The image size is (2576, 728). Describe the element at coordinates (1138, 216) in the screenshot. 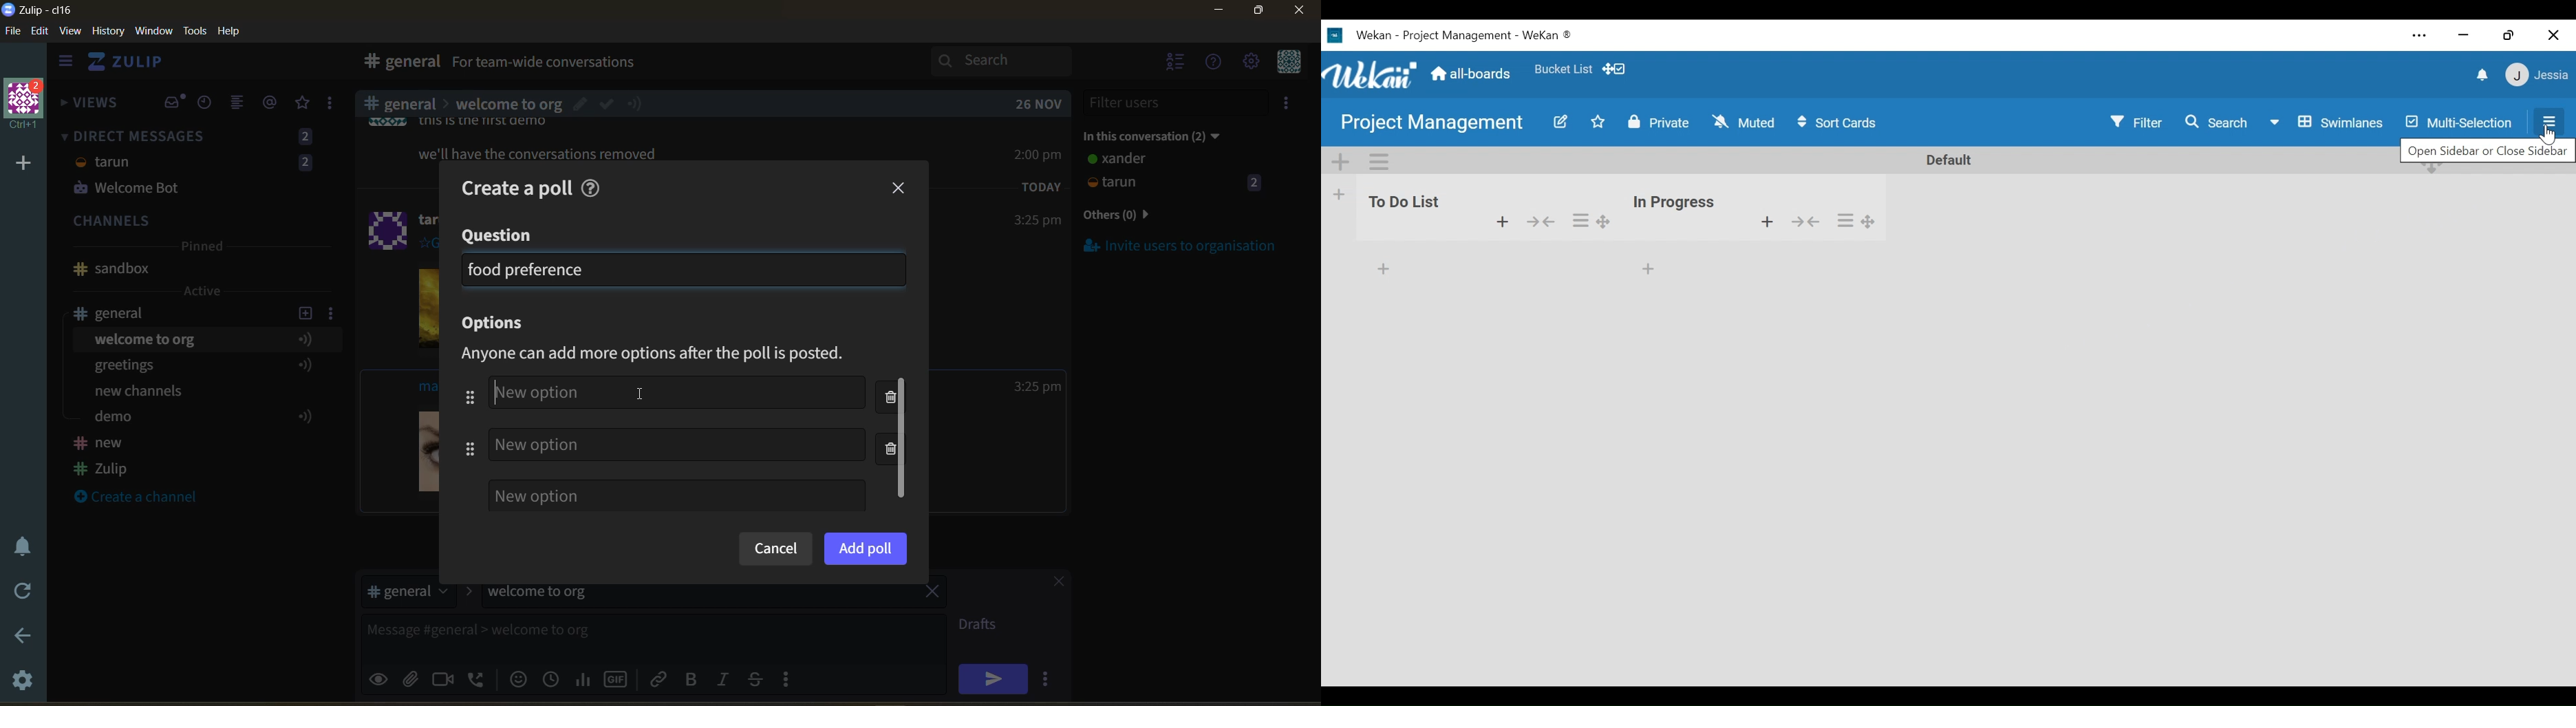

I see `others` at that location.